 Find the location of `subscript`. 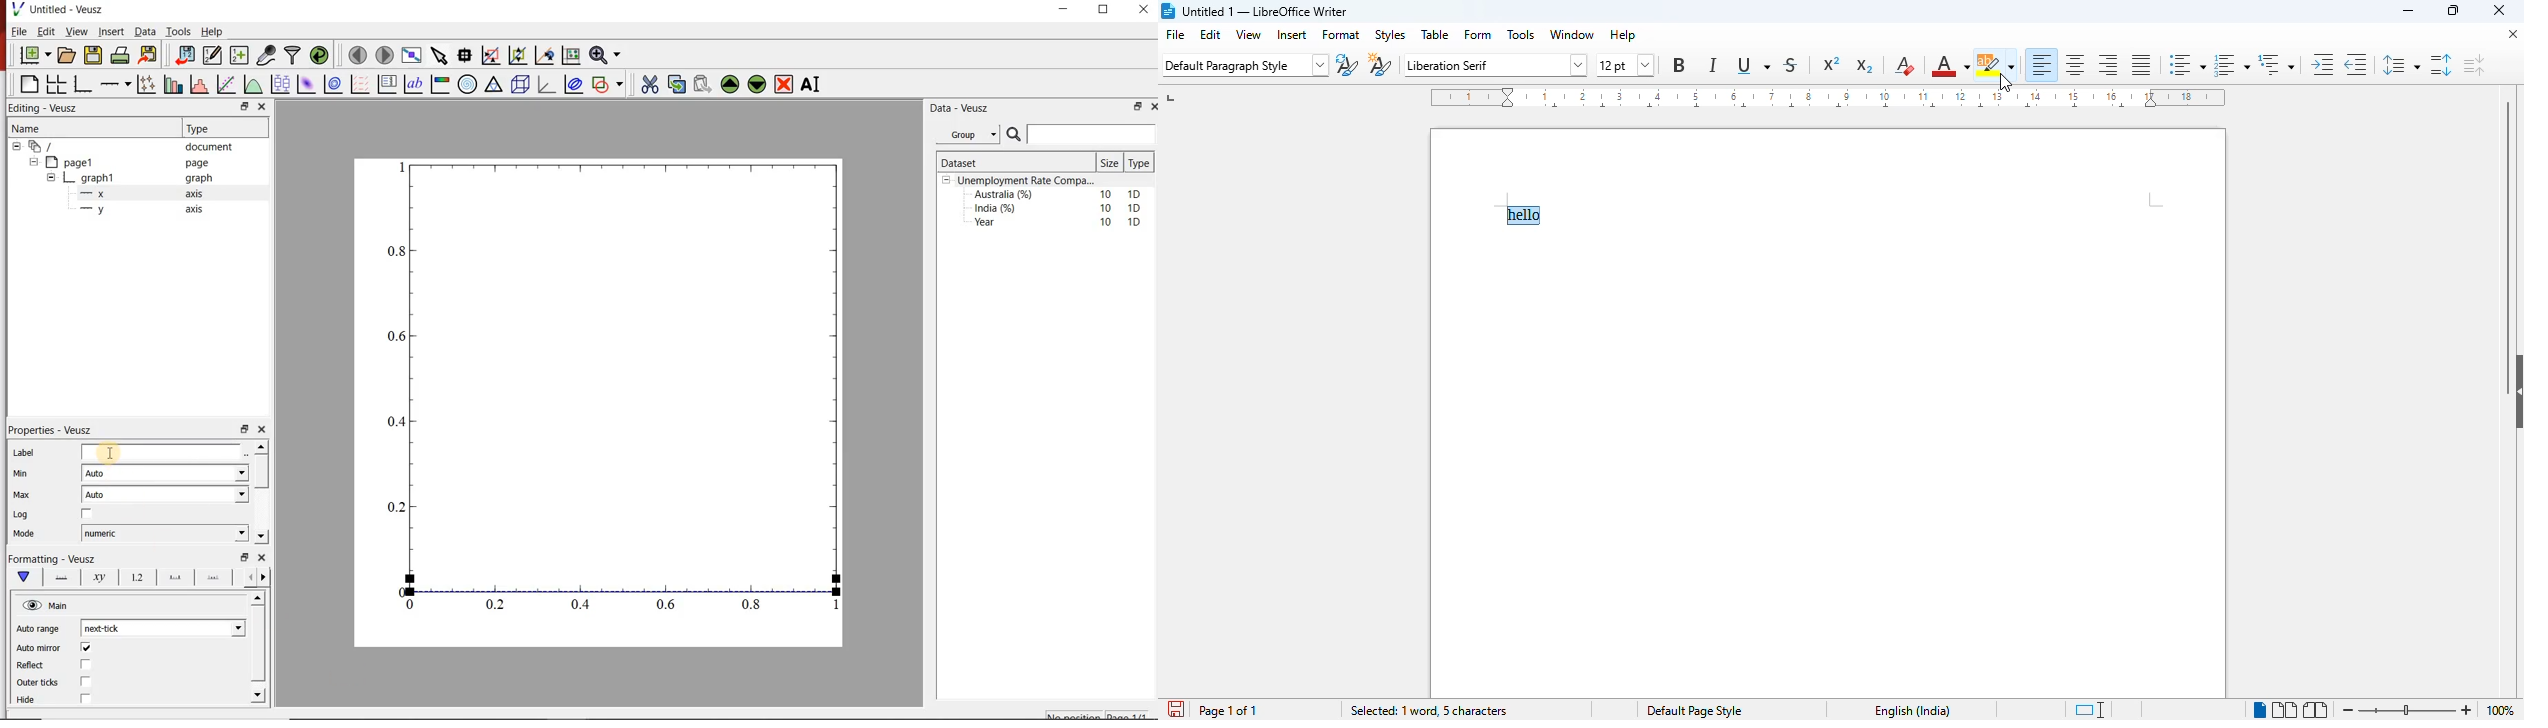

subscript is located at coordinates (1863, 65).